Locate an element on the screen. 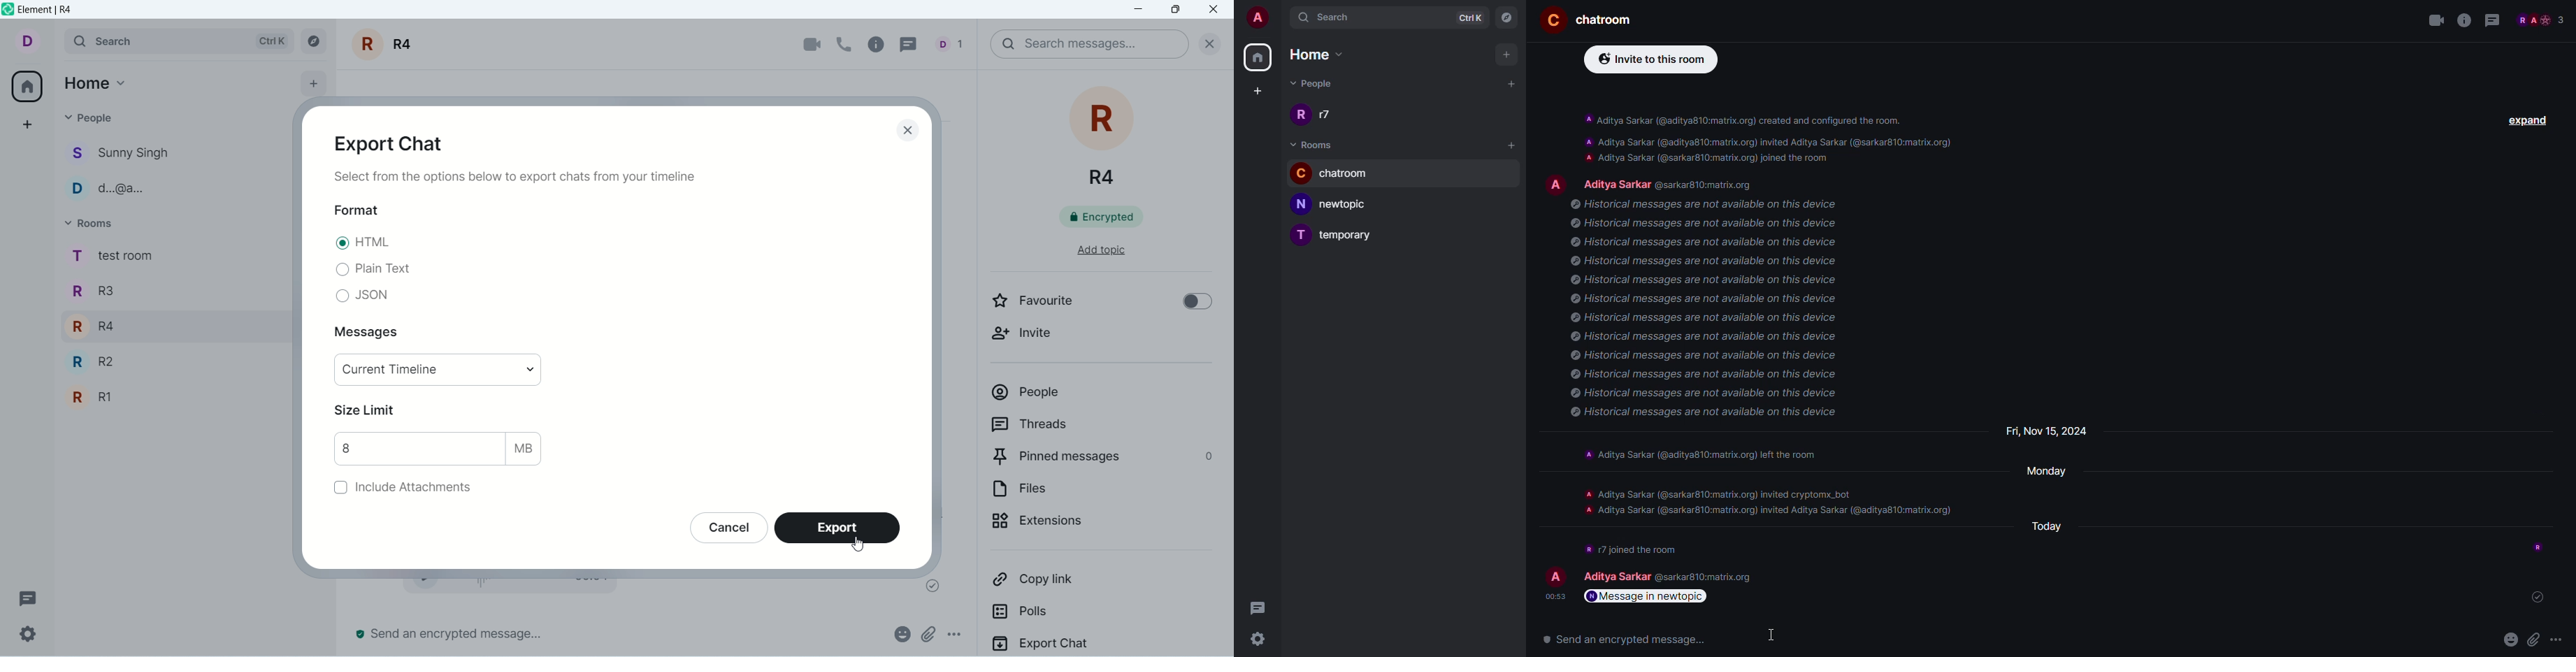 The image size is (2576, 672). maximize is located at coordinates (1175, 12).